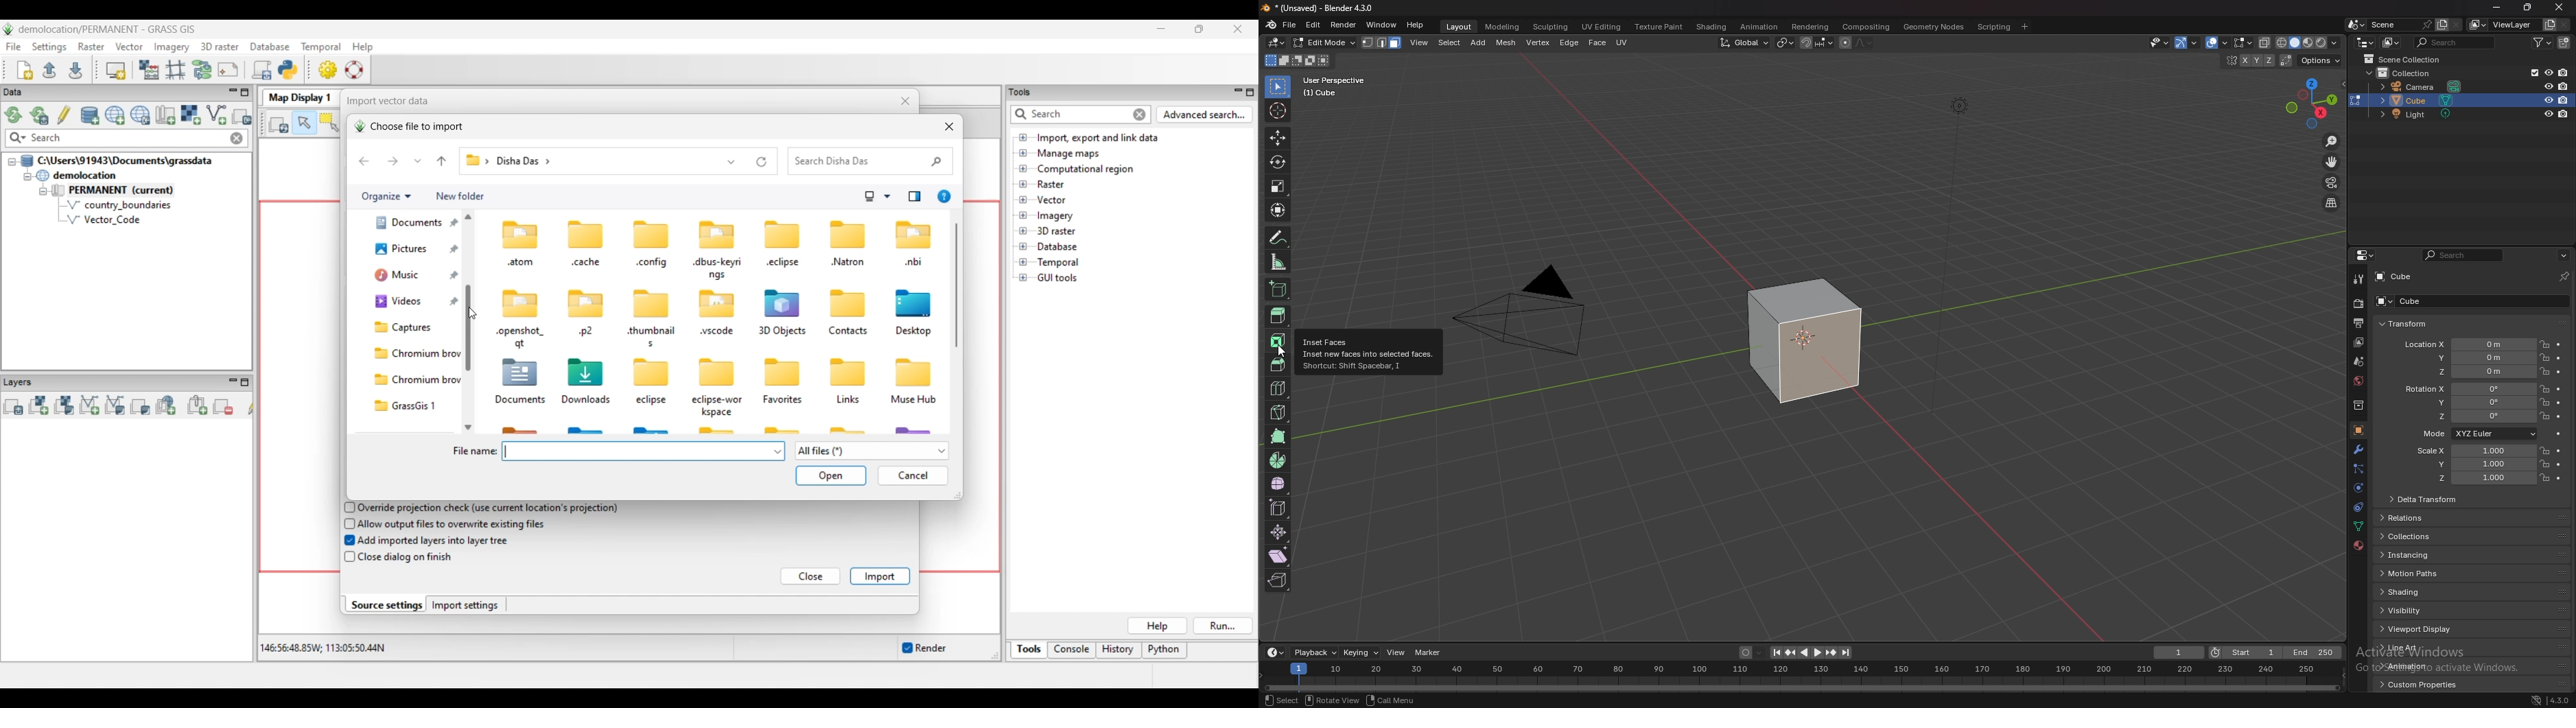  Describe the element at coordinates (1847, 652) in the screenshot. I see `jump to endpoint` at that location.